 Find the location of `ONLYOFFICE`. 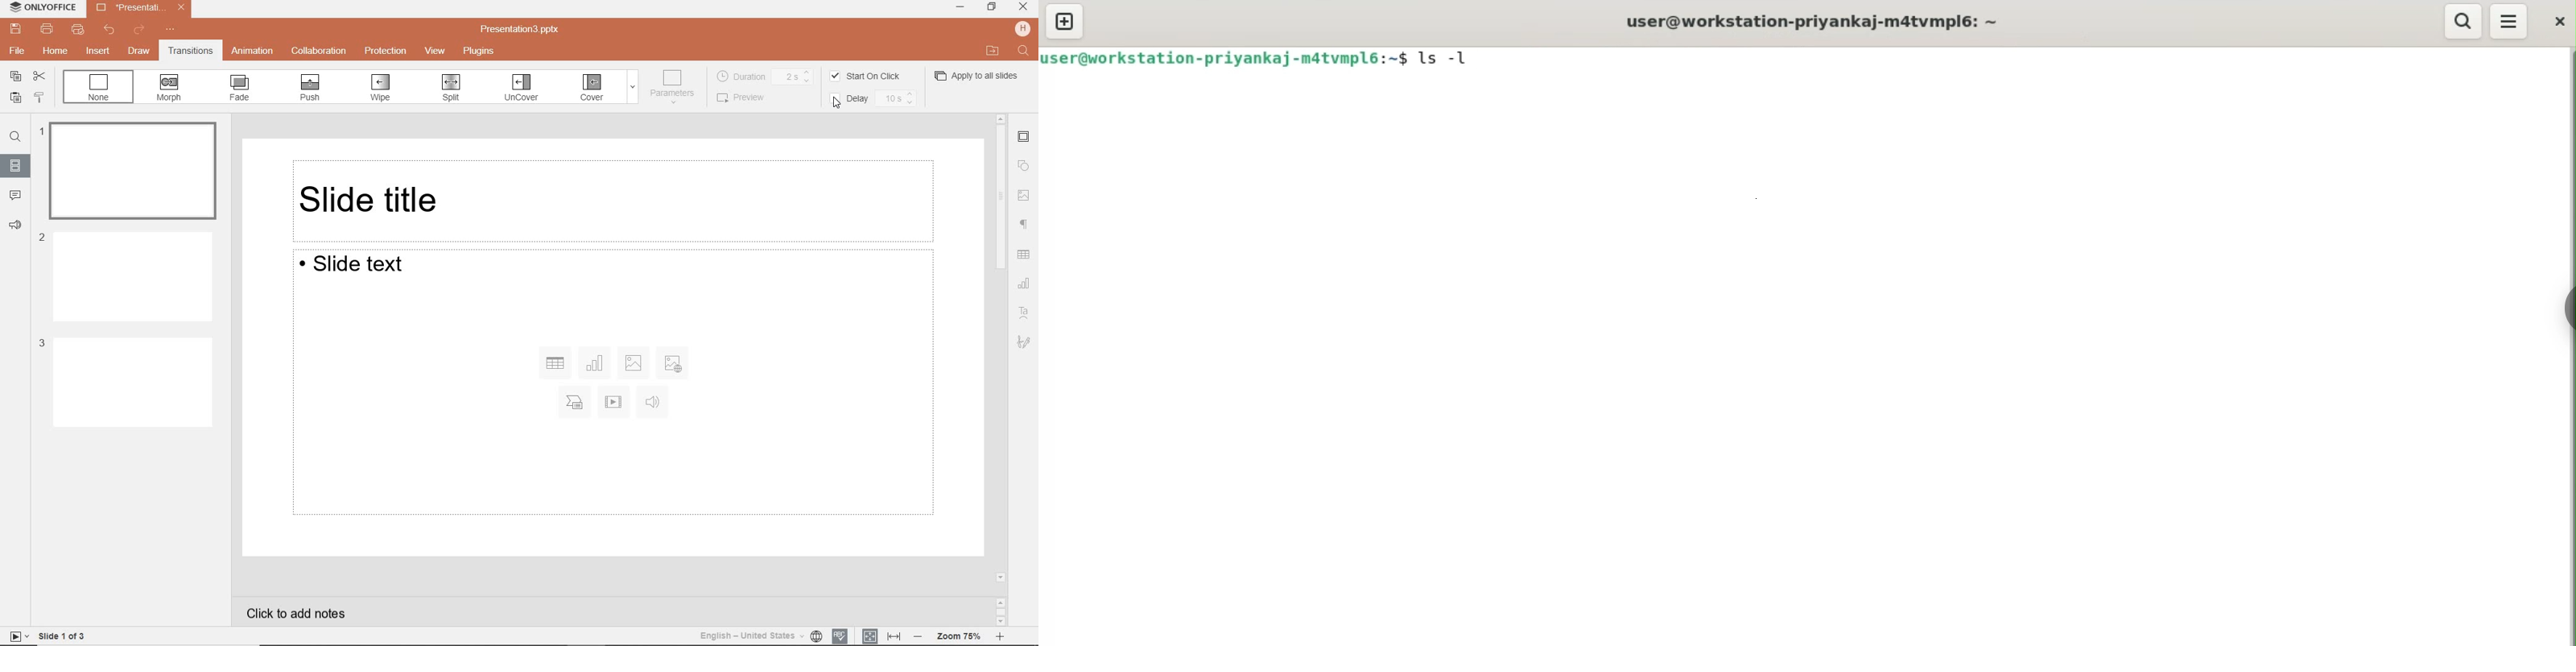

ONLYOFFICE is located at coordinates (40, 7).